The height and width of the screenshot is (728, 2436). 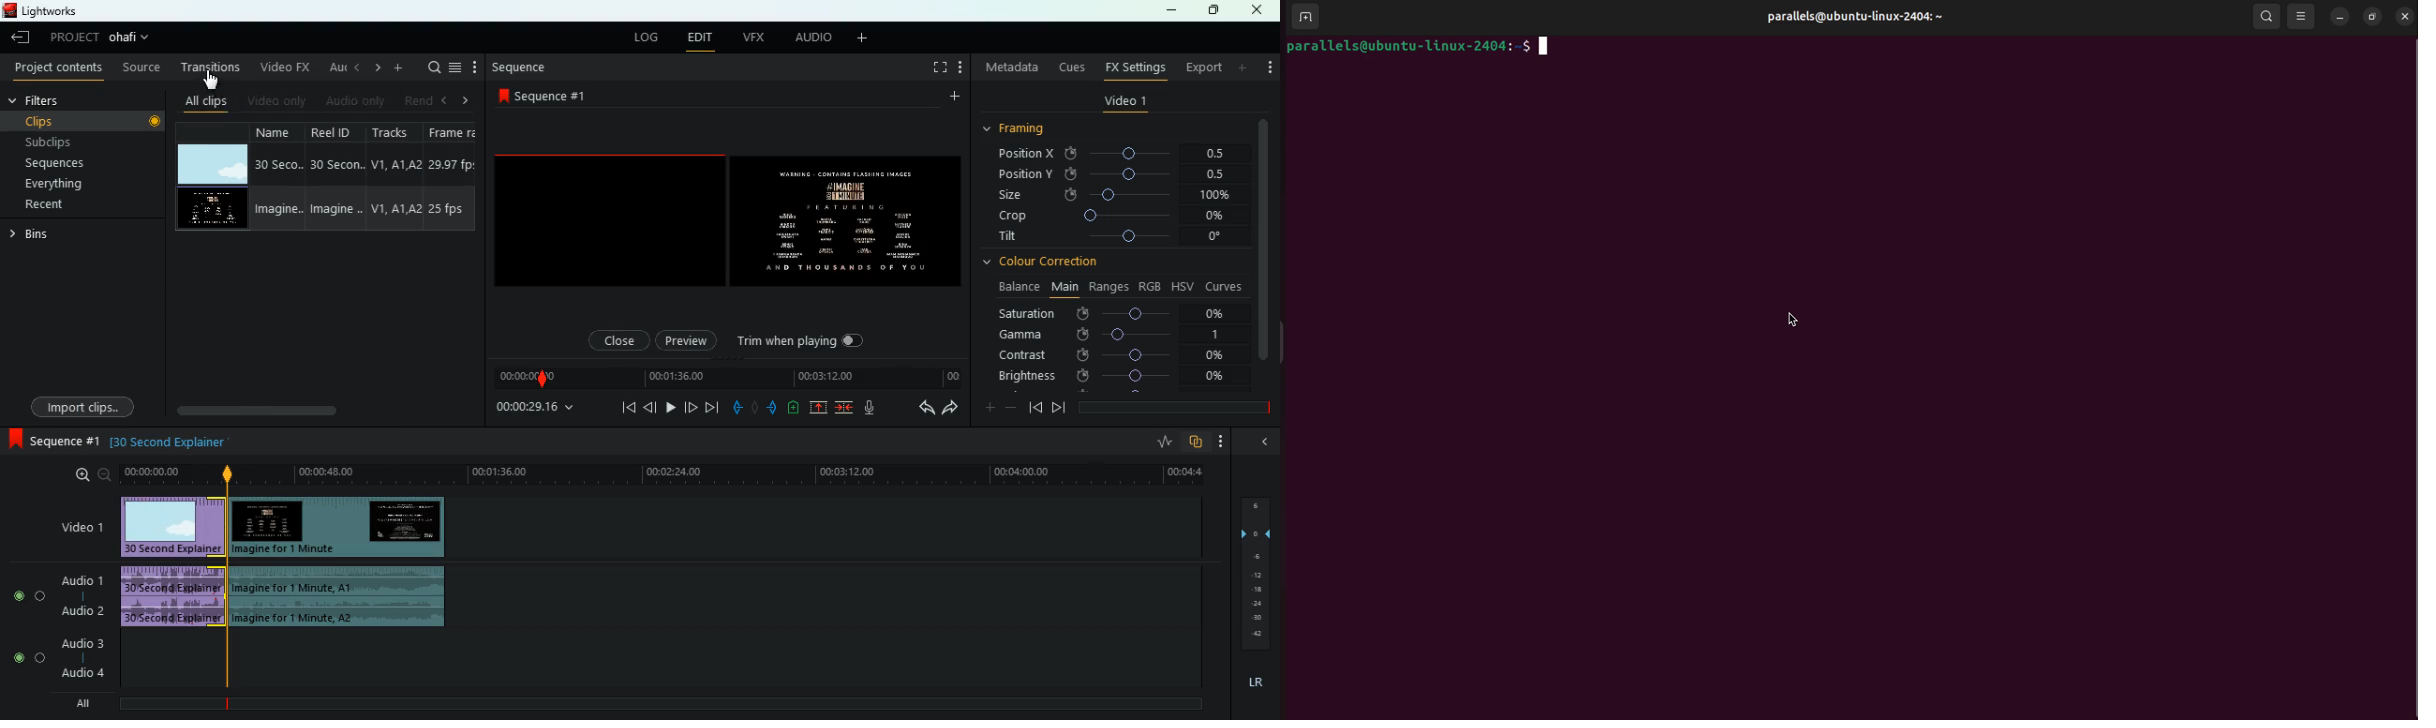 I want to click on overlap, so click(x=1198, y=442).